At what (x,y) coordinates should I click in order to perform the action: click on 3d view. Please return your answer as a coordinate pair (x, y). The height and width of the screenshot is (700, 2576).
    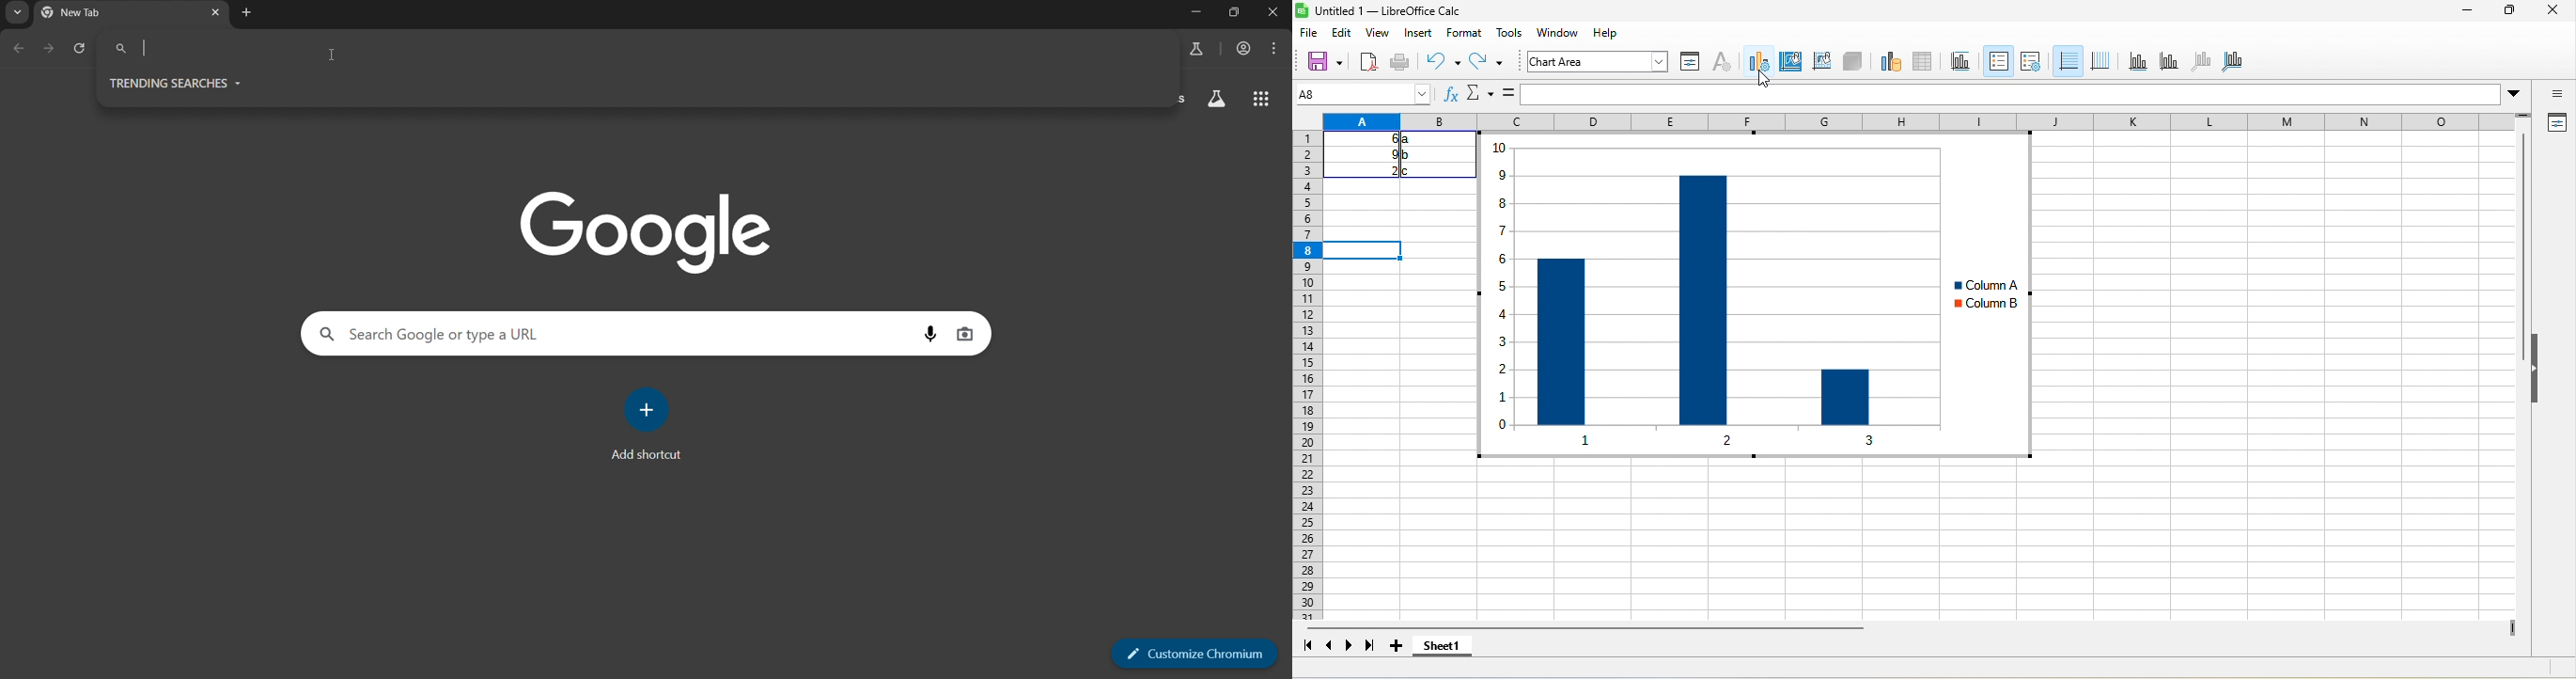
    Looking at the image, I should click on (1851, 61).